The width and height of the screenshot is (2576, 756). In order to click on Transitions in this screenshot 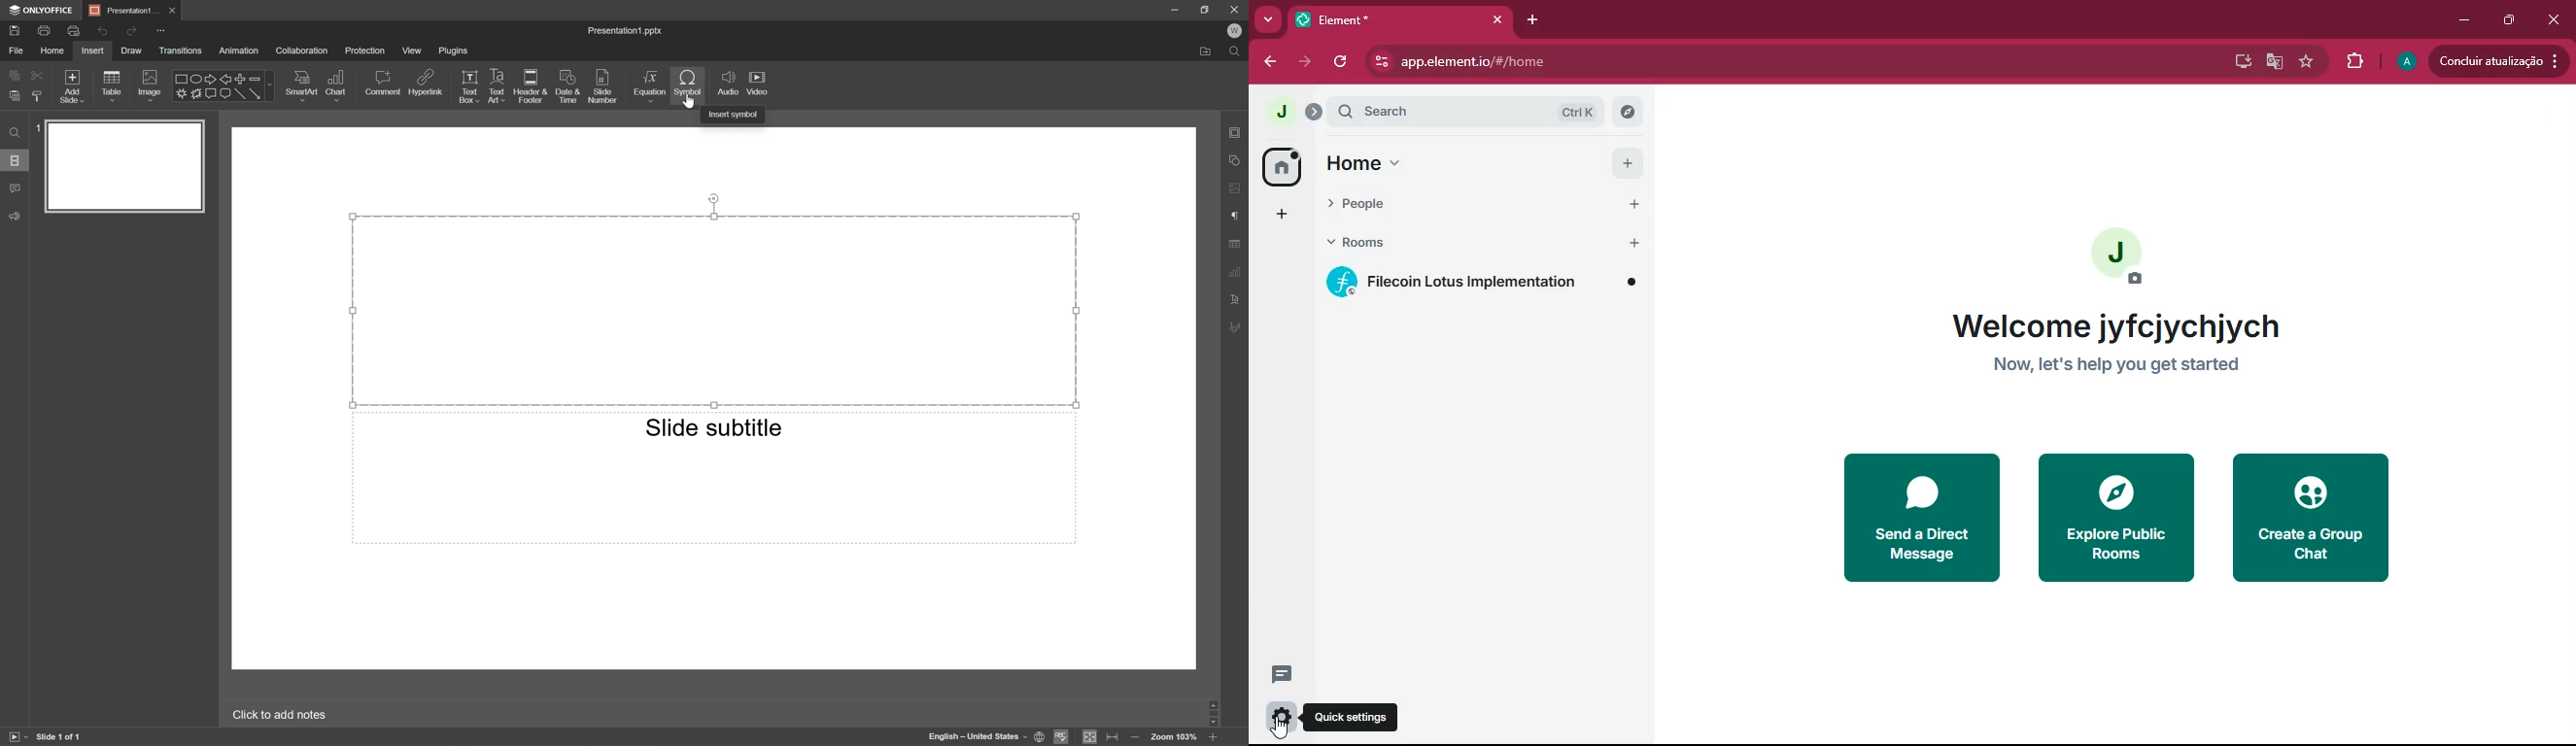, I will do `click(180, 51)`.